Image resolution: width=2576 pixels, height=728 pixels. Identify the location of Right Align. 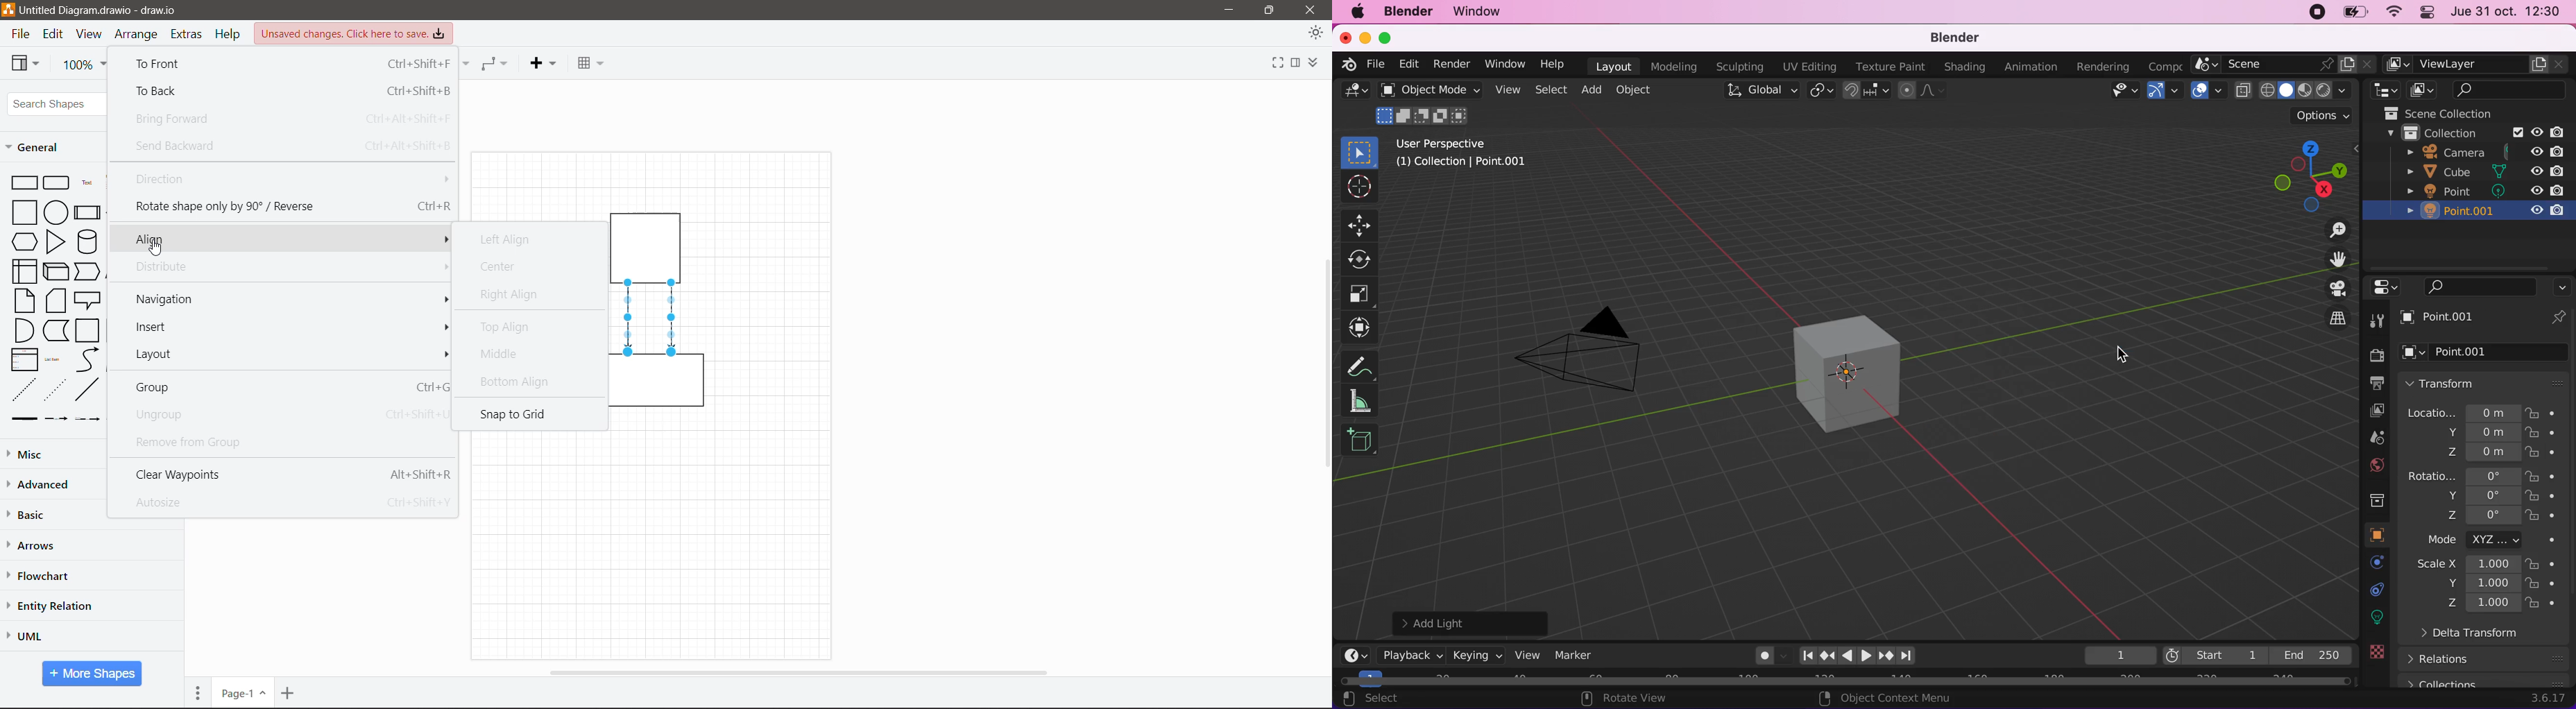
(510, 294).